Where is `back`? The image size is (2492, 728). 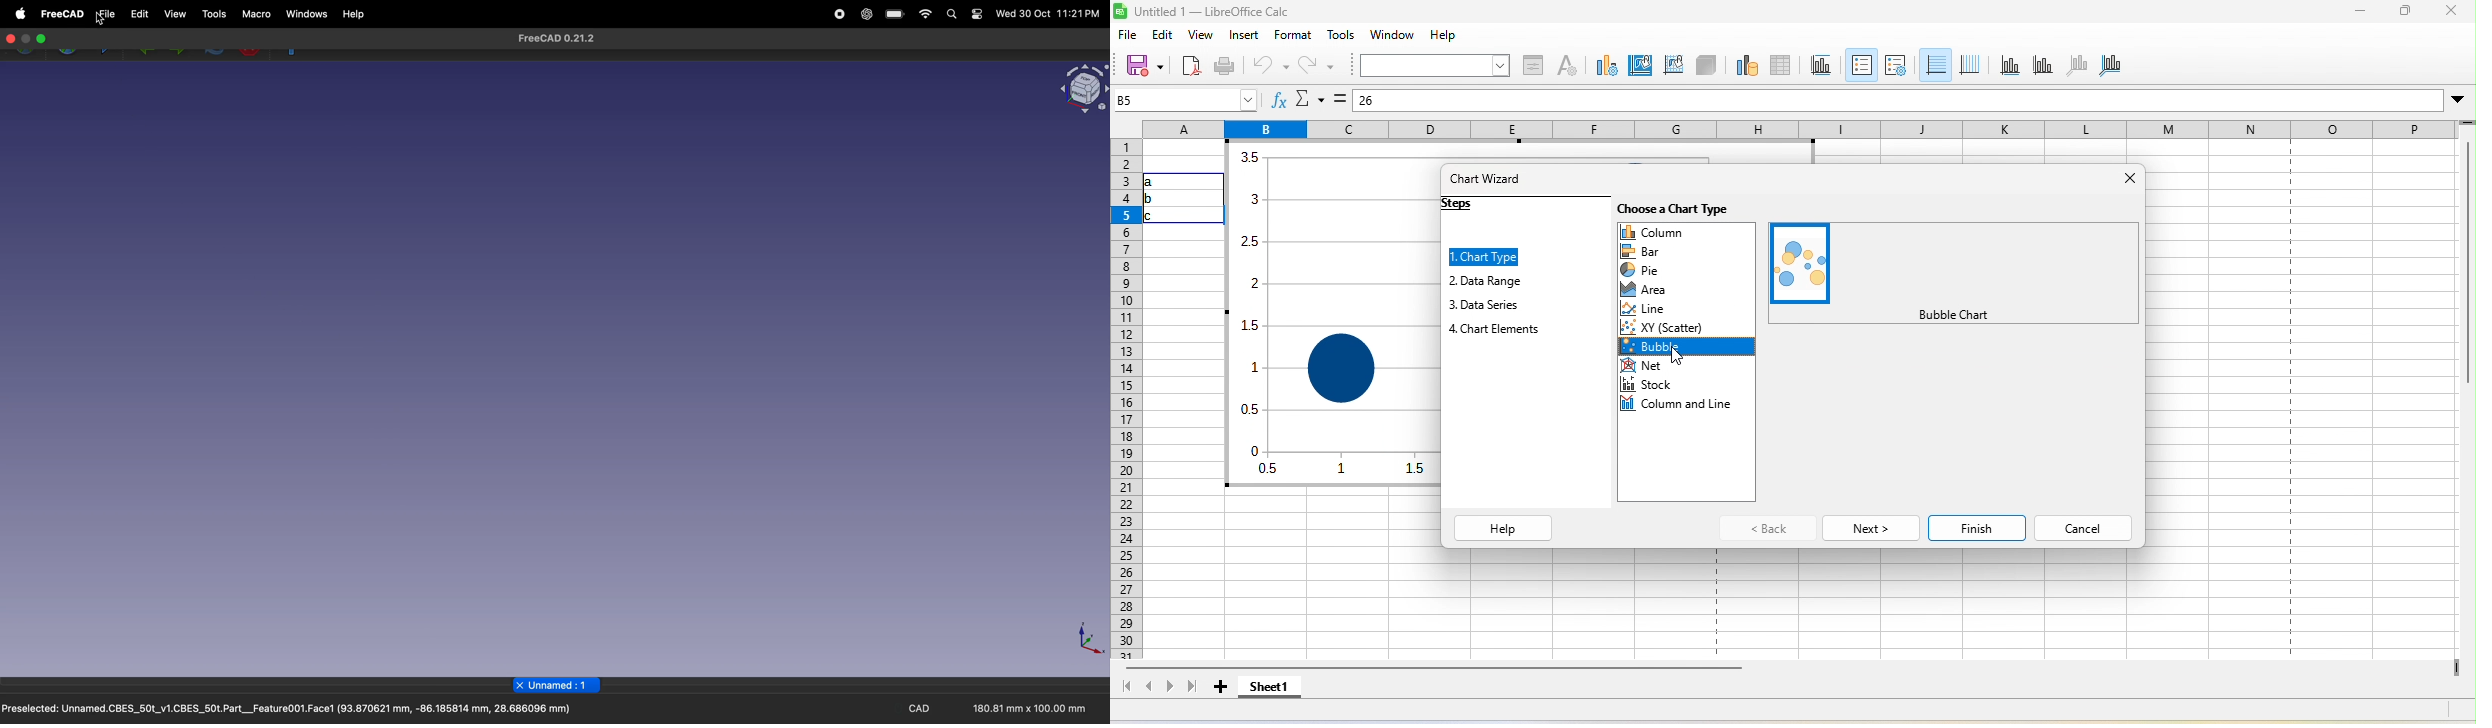
back is located at coordinates (1767, 528).